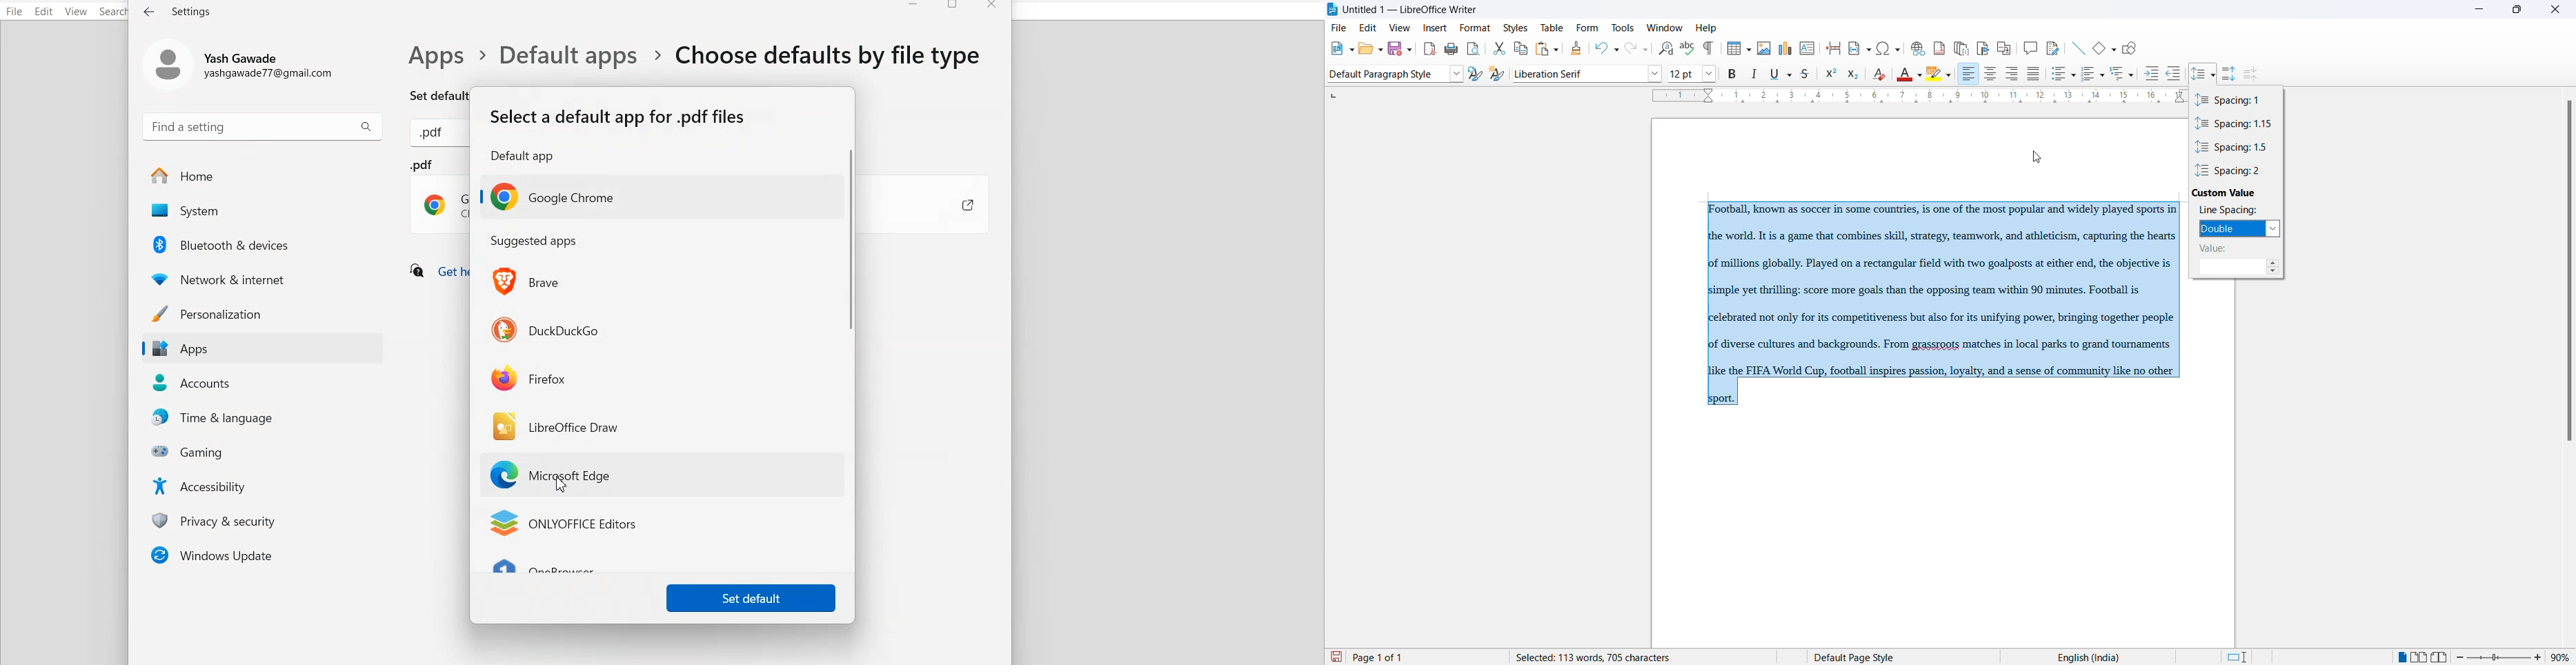 The height and width of the screenshot is (672, 2576). I want to click on insert bookmark, so click(1984, 48).